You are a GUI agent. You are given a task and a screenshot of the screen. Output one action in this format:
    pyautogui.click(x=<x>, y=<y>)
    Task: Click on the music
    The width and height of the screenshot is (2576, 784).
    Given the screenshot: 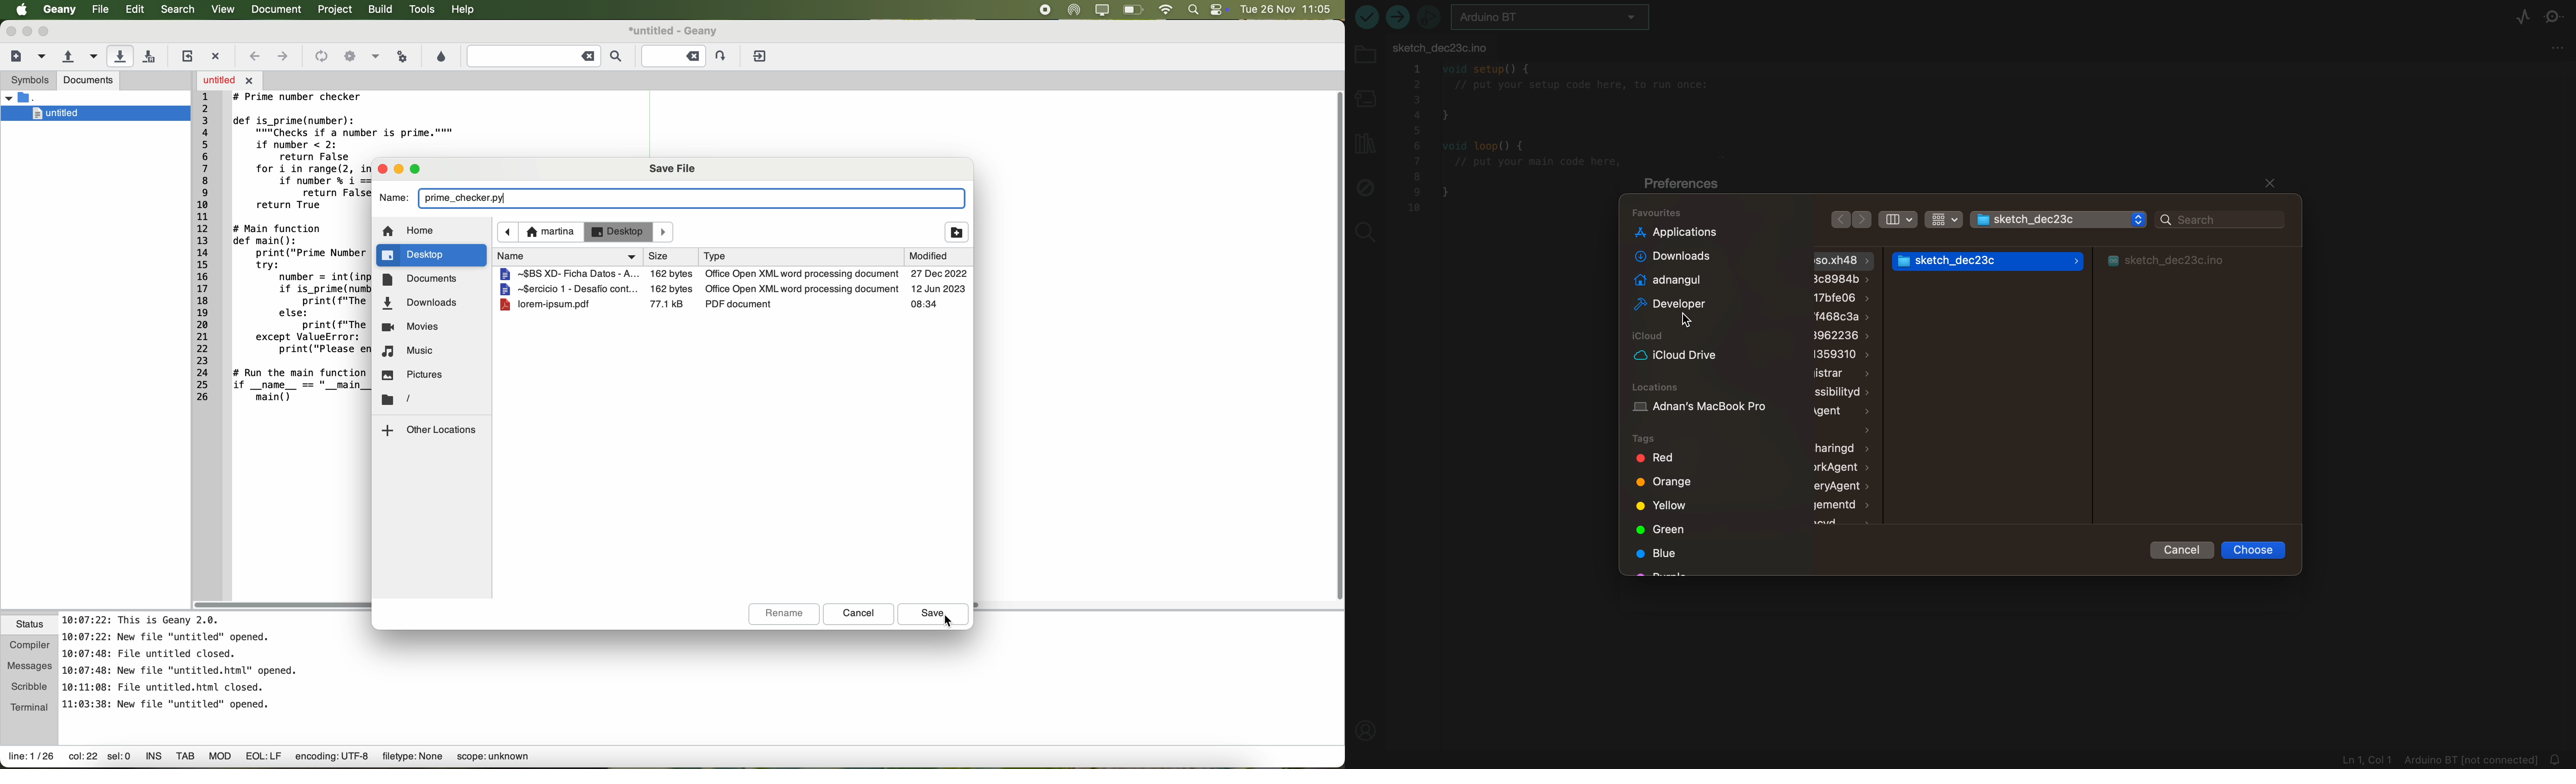 What is the action you would take?
    pyautogui.click(x=409, y=352)
    